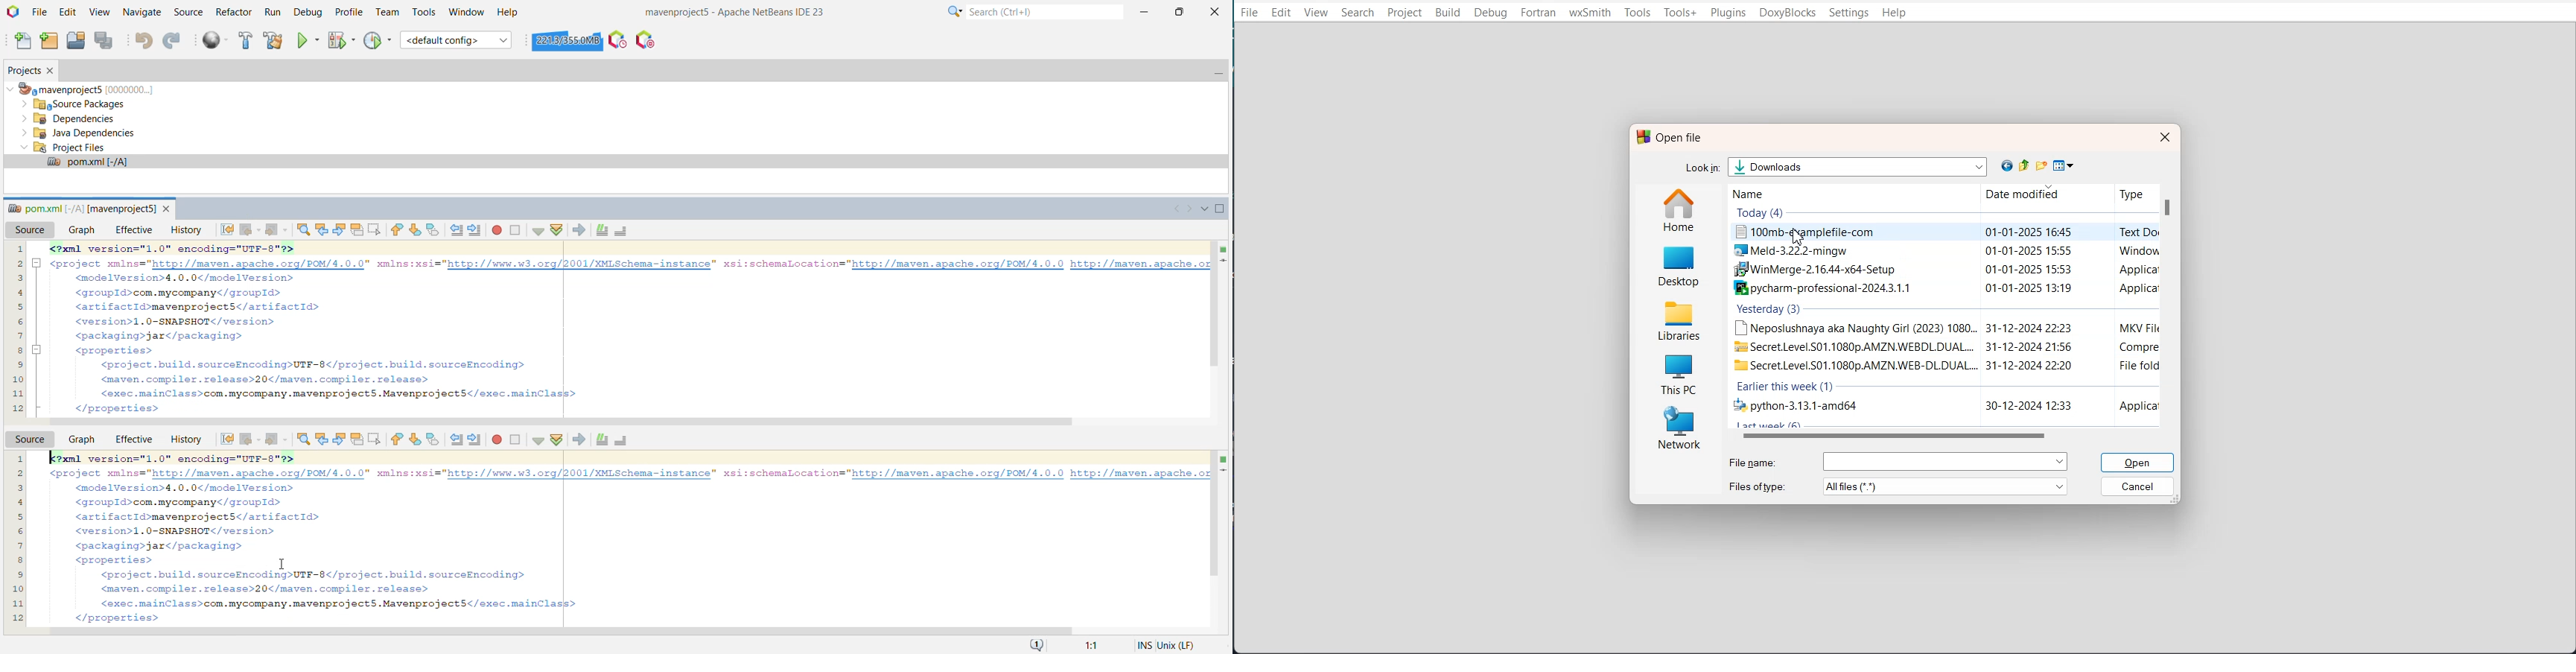 The image size is (2576, 672). I want to click on System OS, so click(1186, 644).